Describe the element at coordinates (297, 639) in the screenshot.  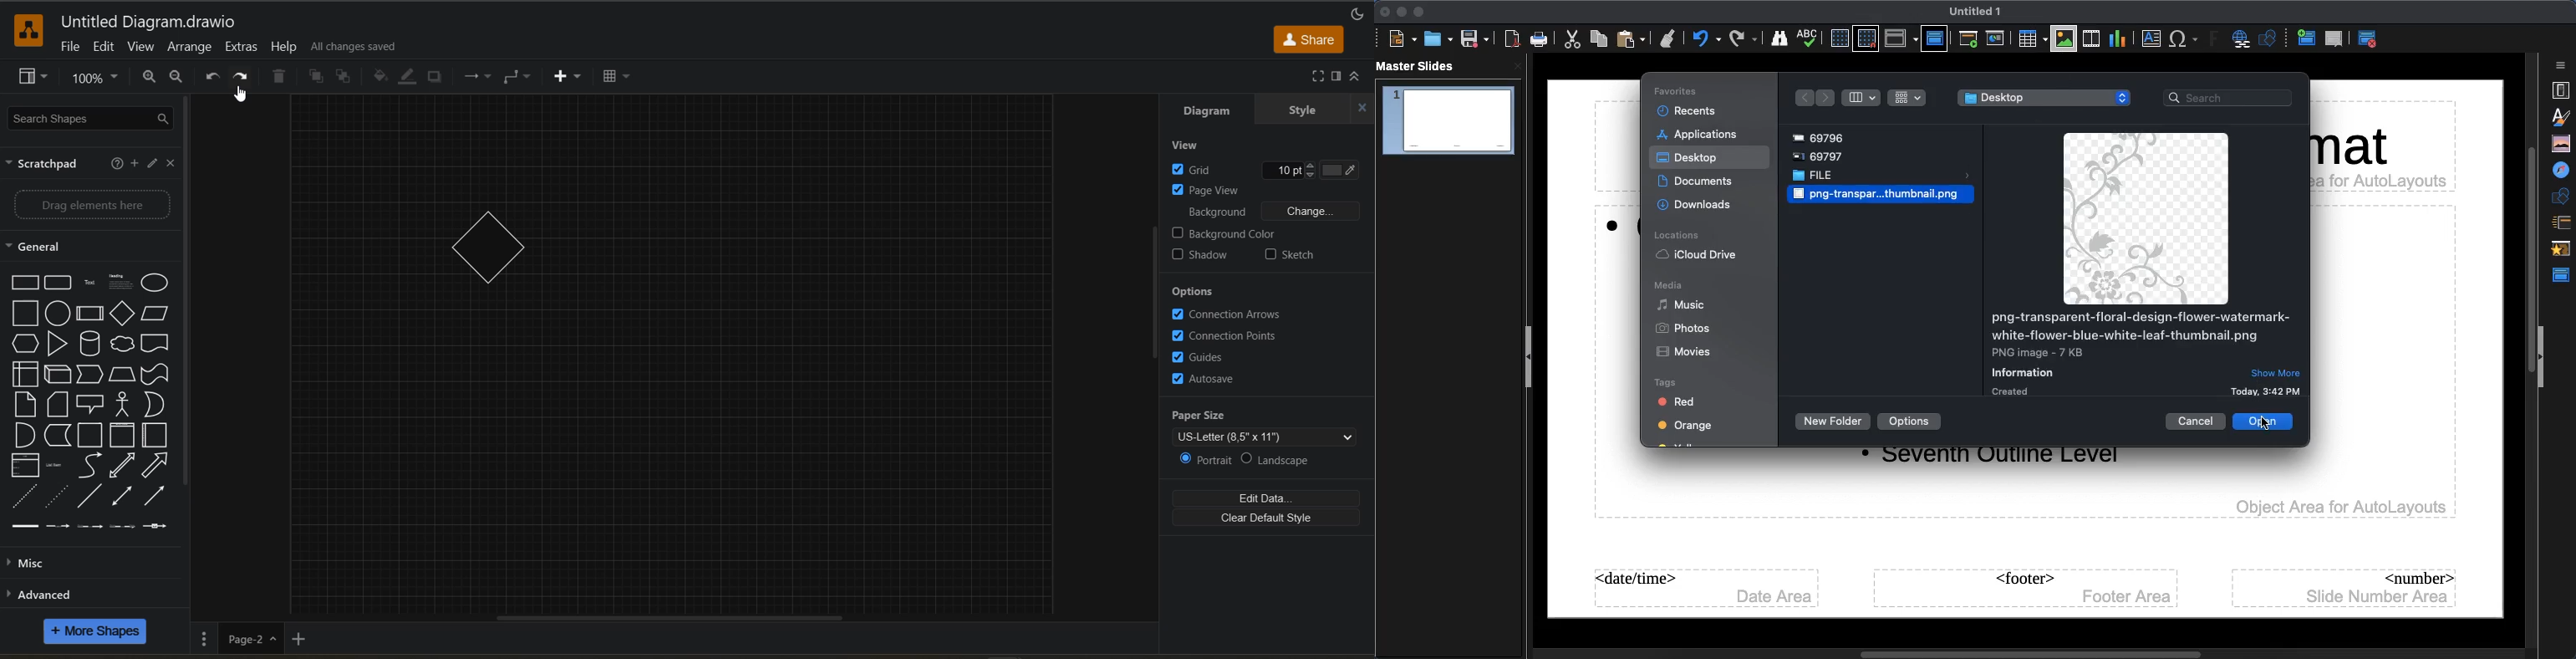
I see `insert page` at that location.